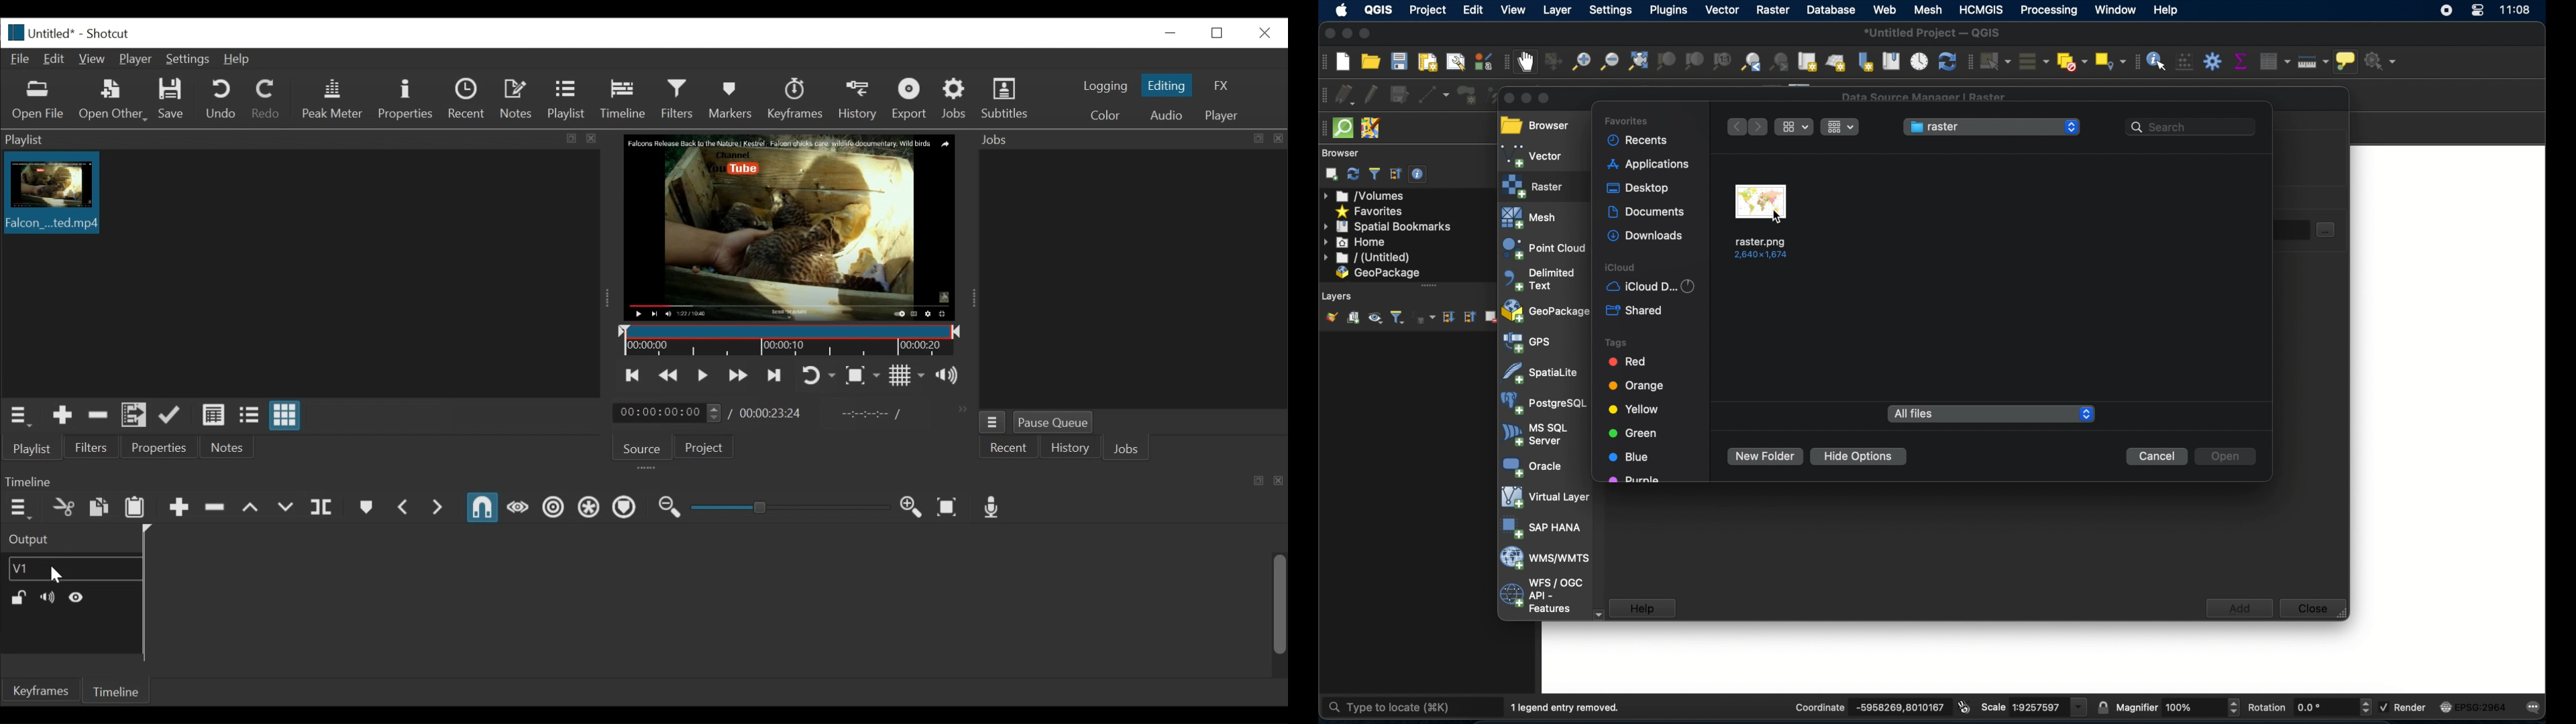 The height and width of the screenshot is (728, 2576). I want to click on maximize, so click(1545, 99).